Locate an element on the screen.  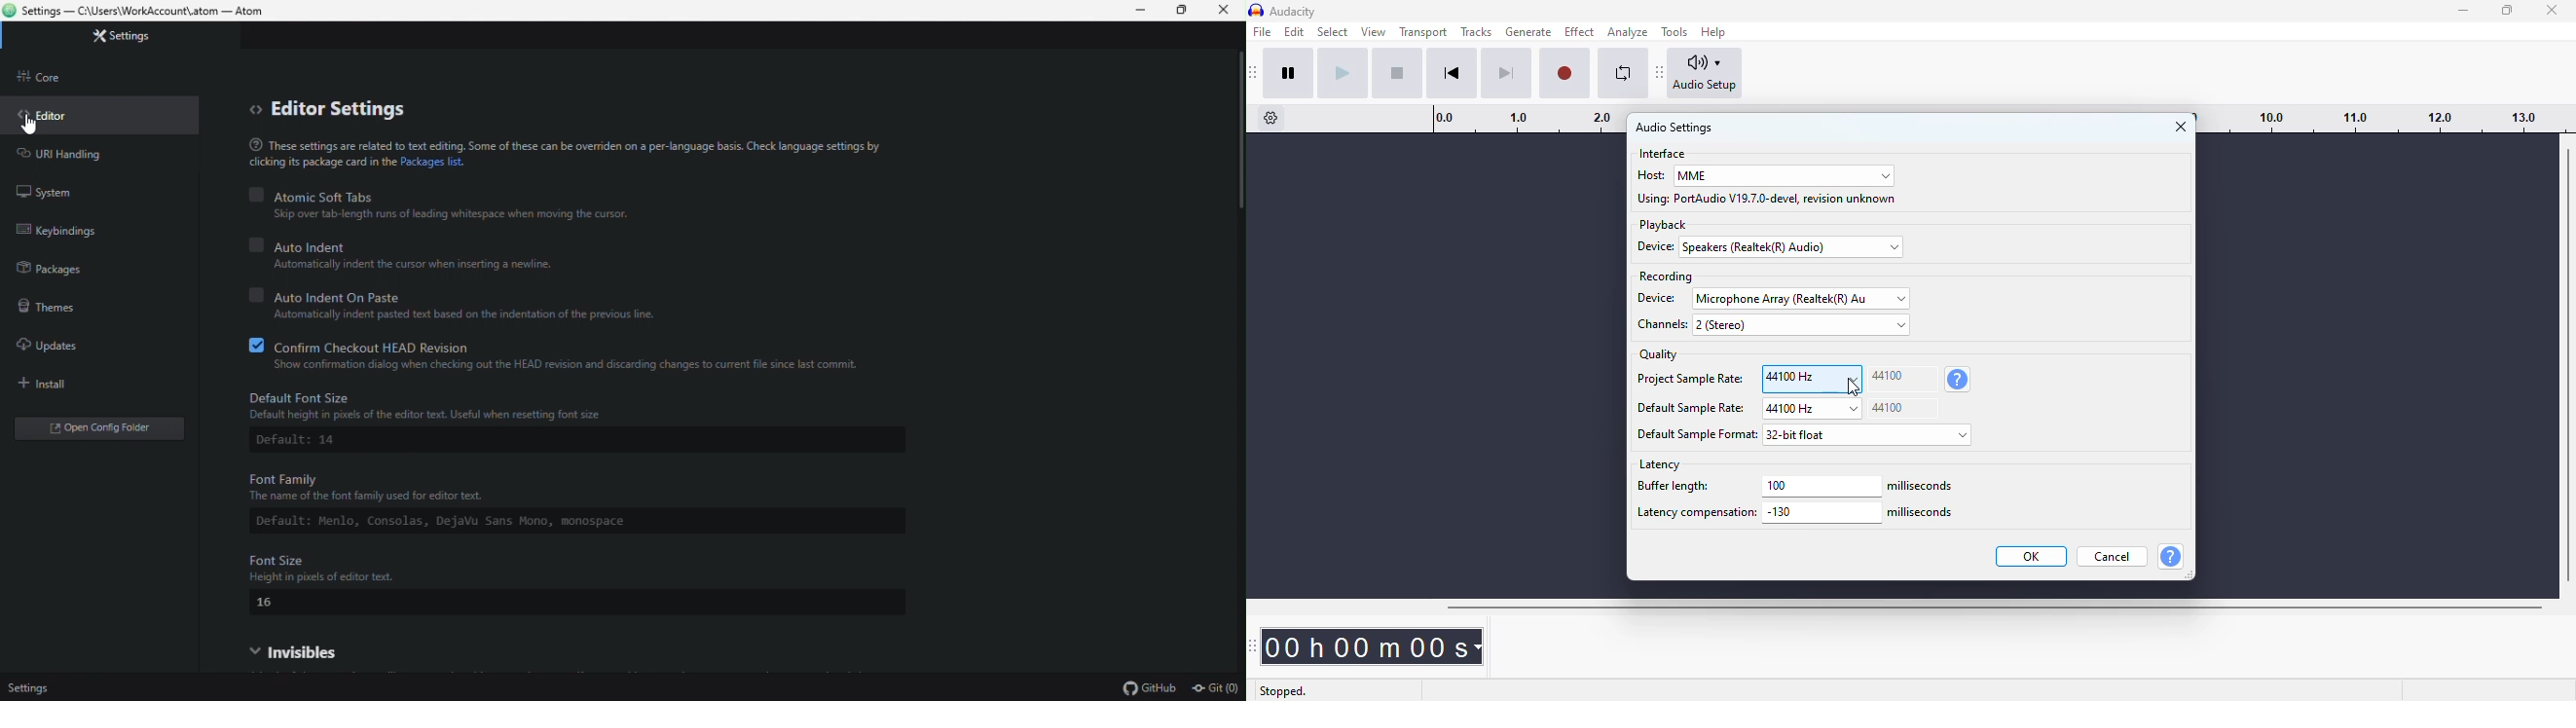
44100 is located at coordinates (1902, 408).